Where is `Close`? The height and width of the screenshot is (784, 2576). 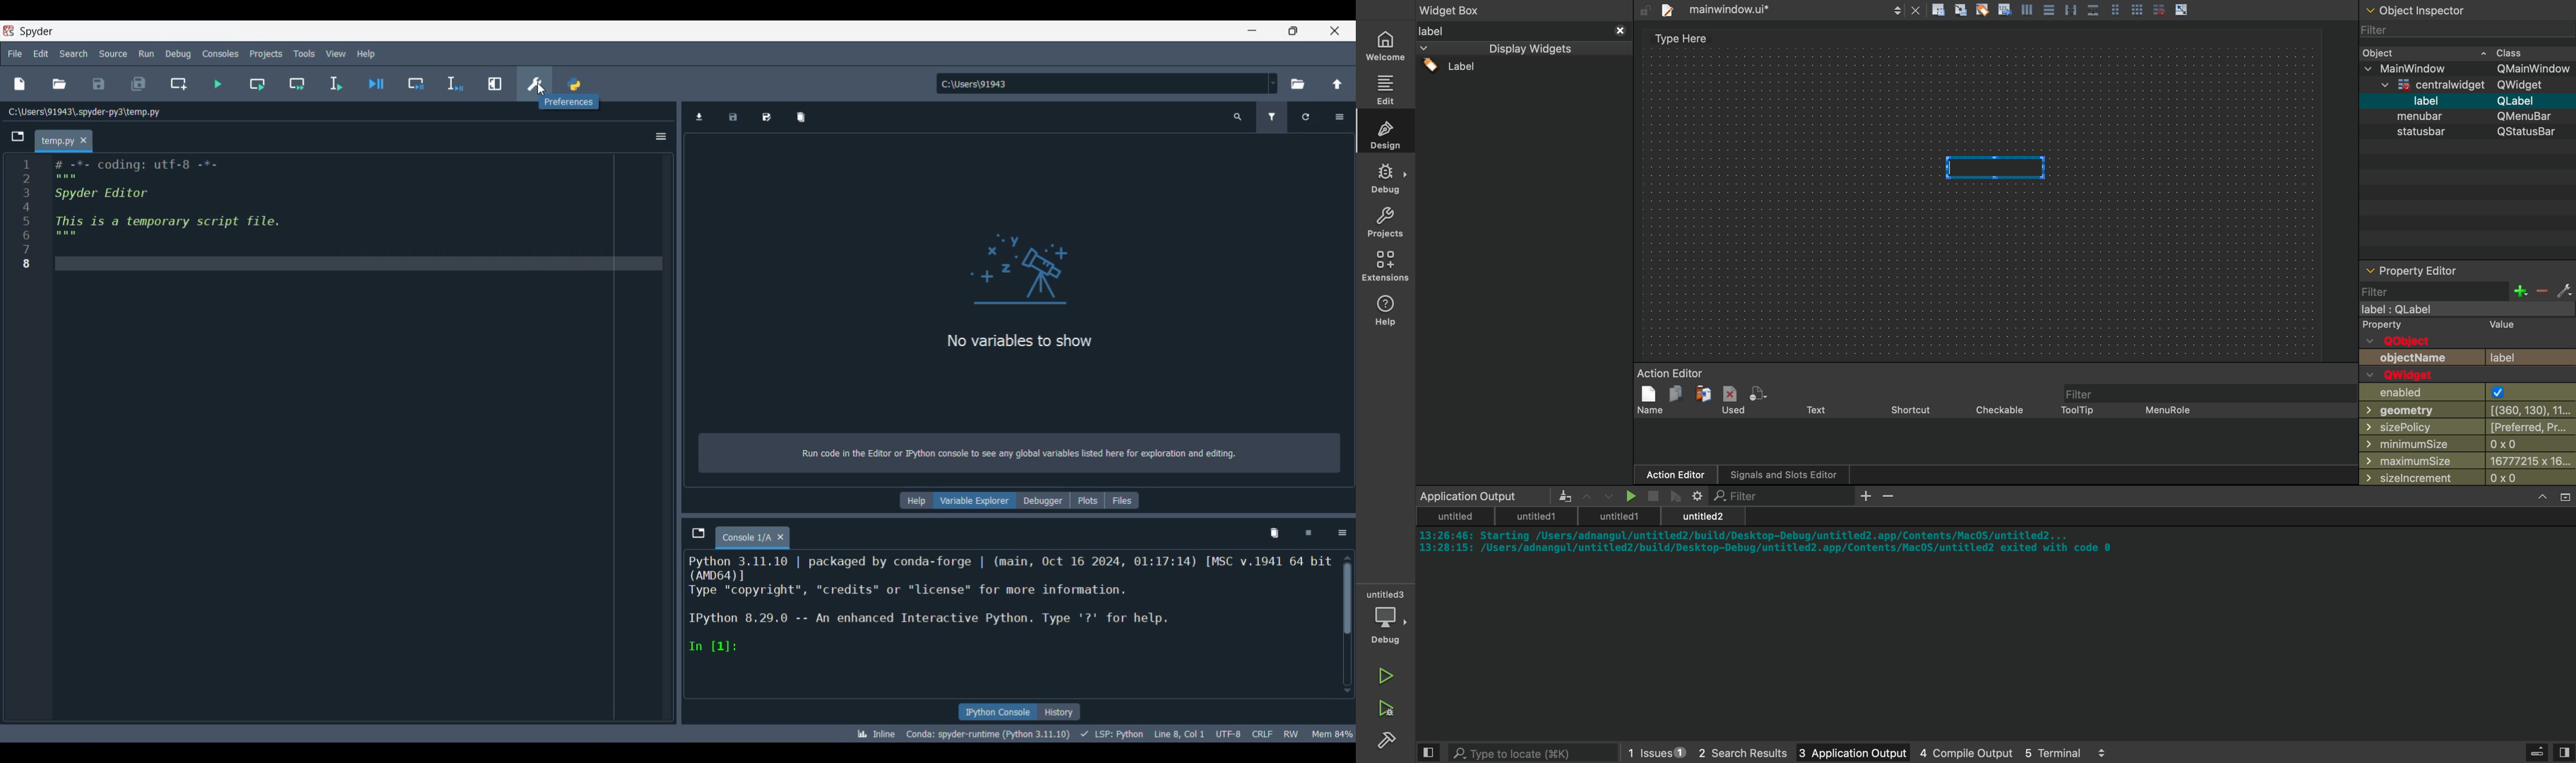 Close is located at coordinates (1335, 30).